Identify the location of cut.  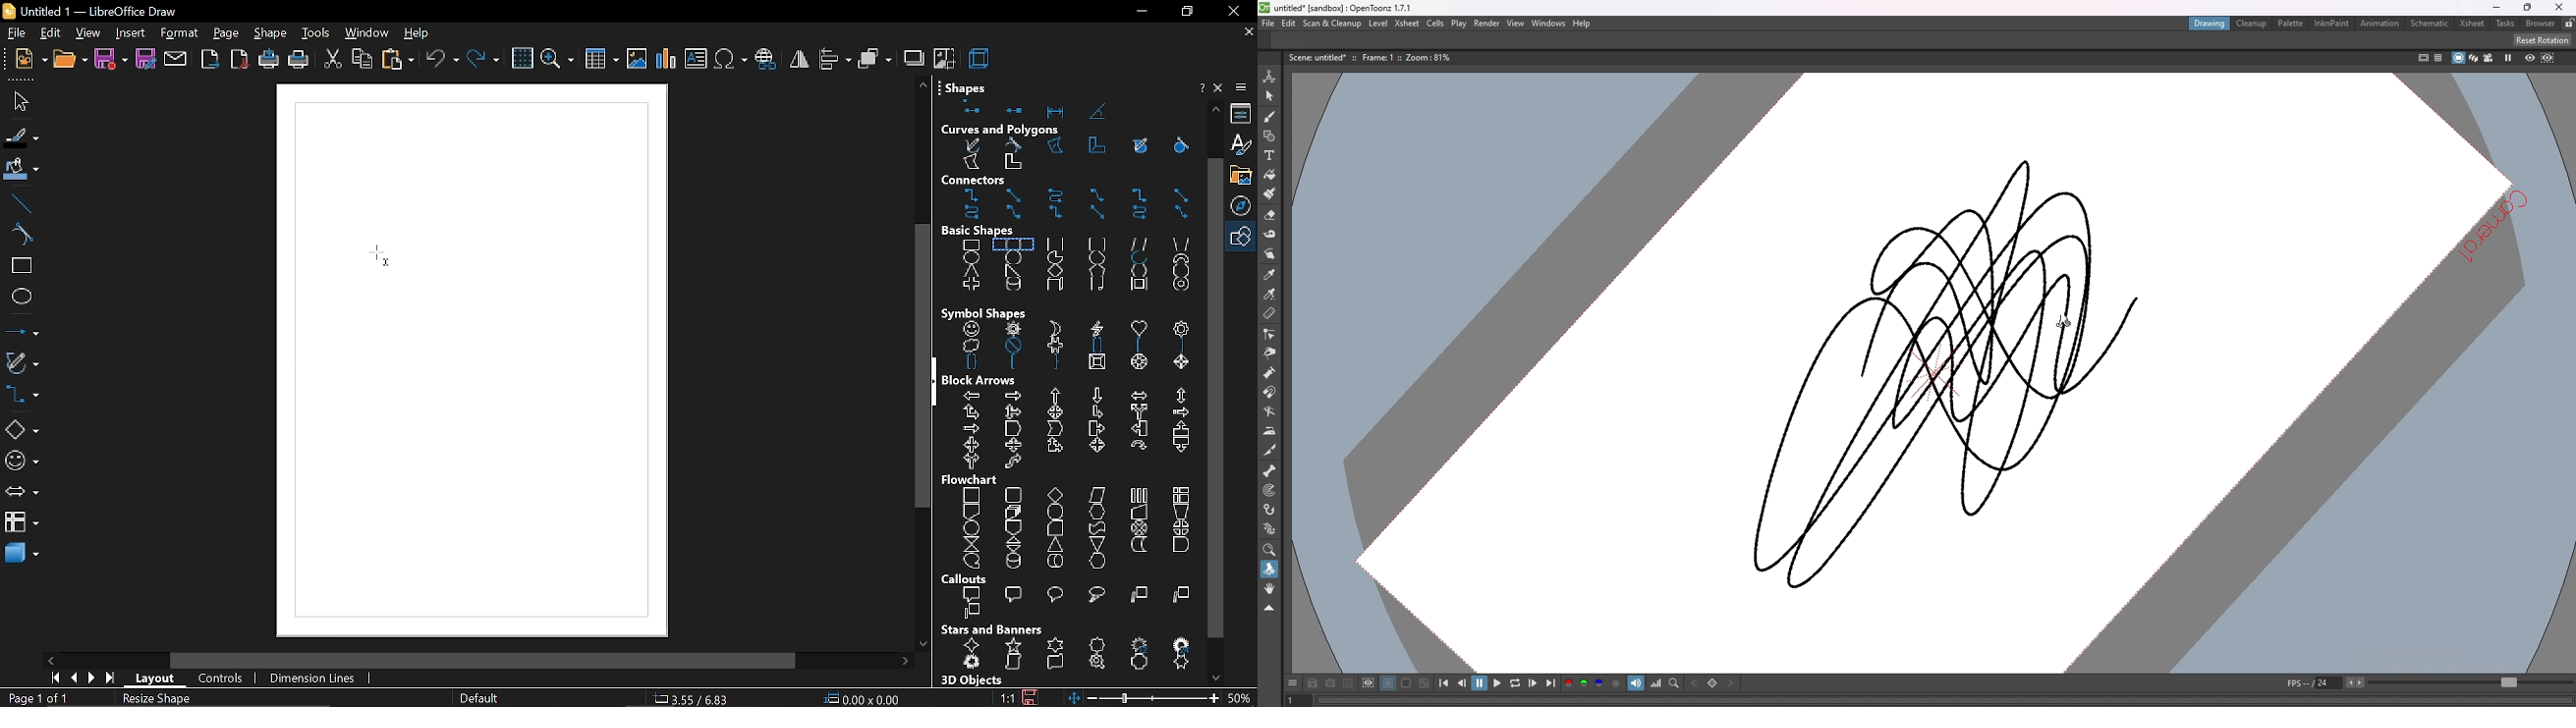
(333, 62).